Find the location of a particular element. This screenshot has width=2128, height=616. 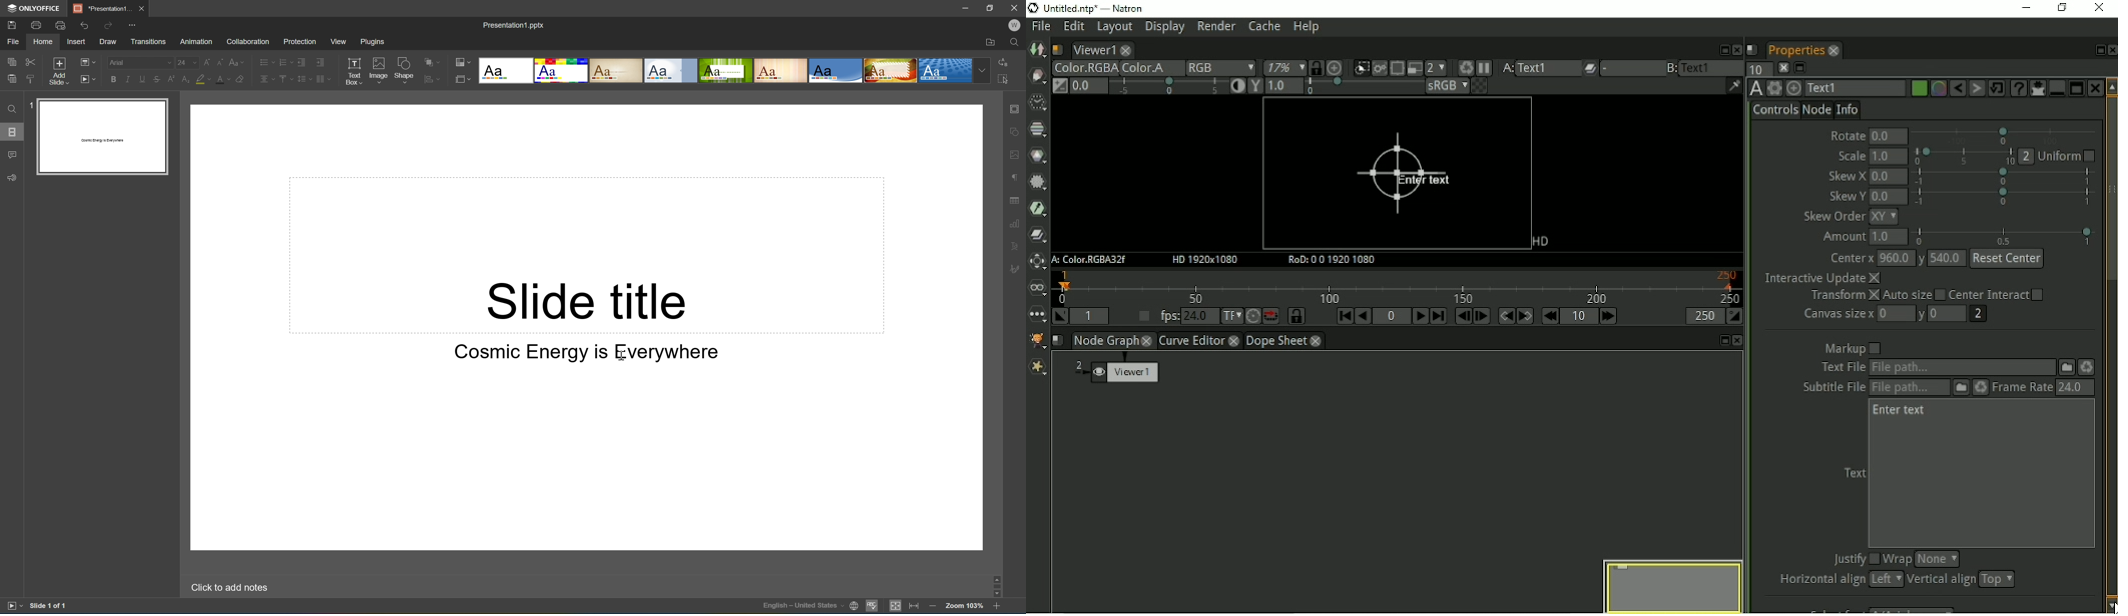

Underline is located at coordinates (142, 77).